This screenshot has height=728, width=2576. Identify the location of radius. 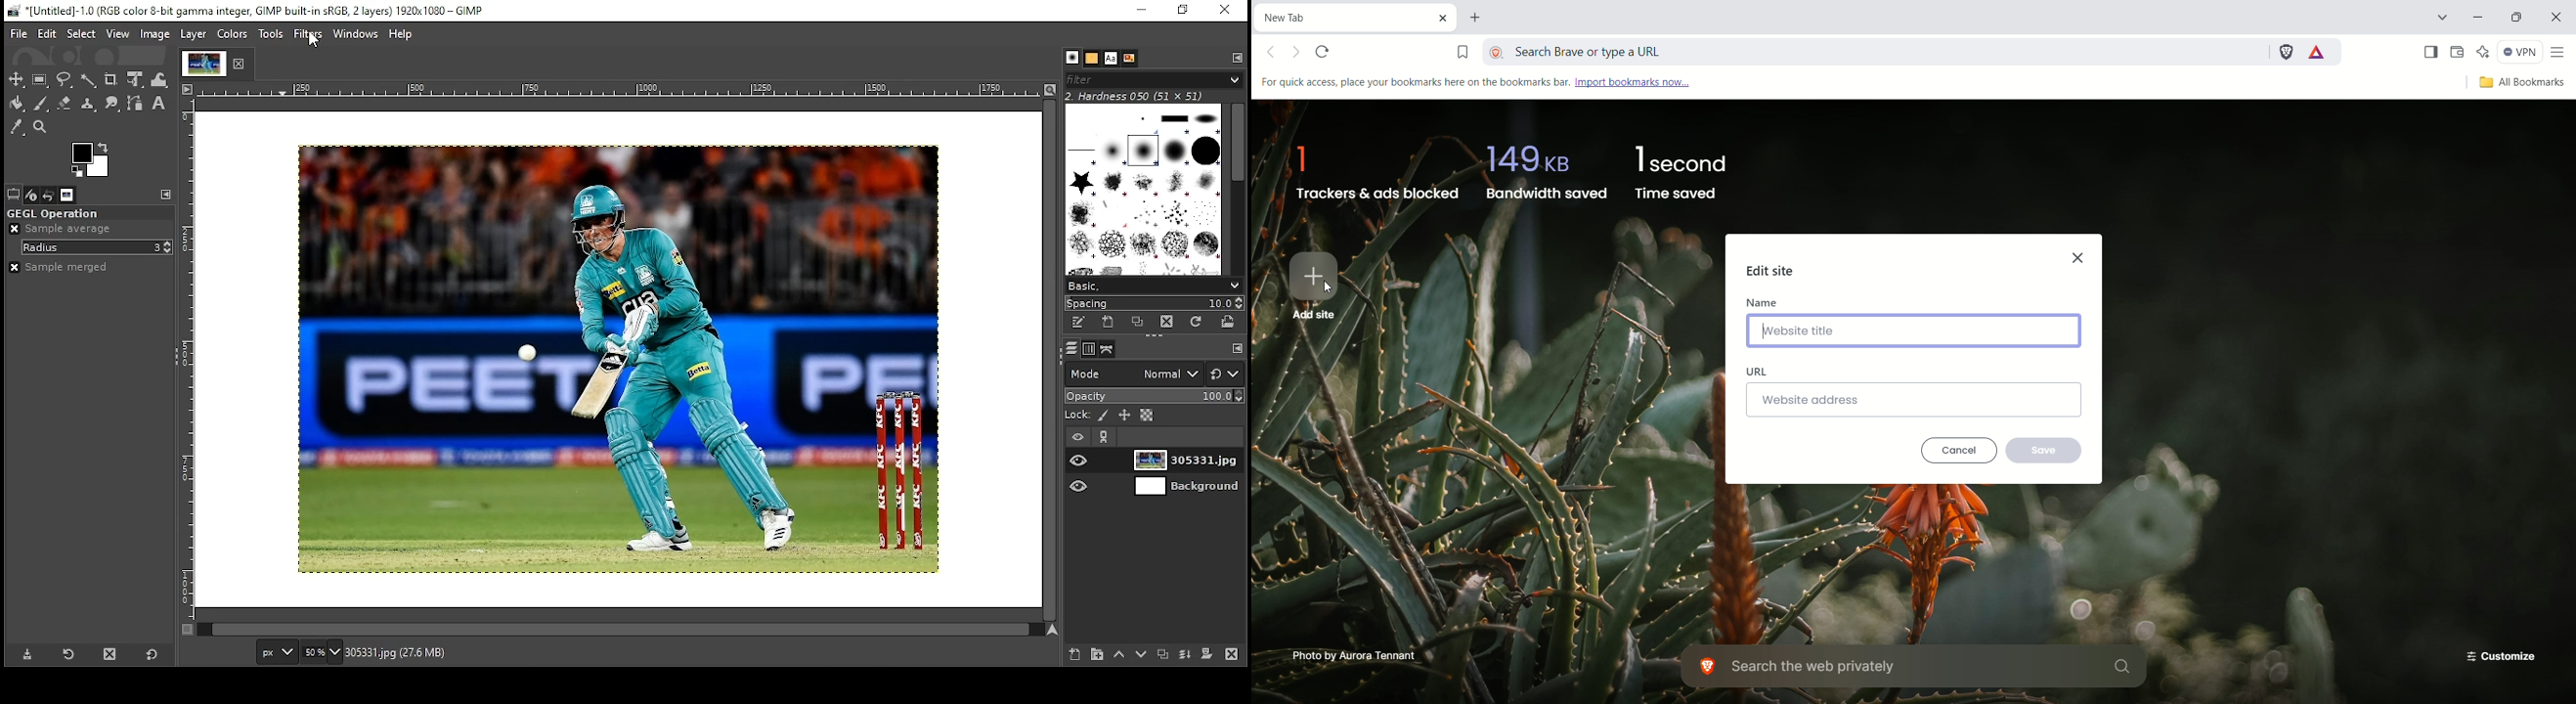
(98, 247).